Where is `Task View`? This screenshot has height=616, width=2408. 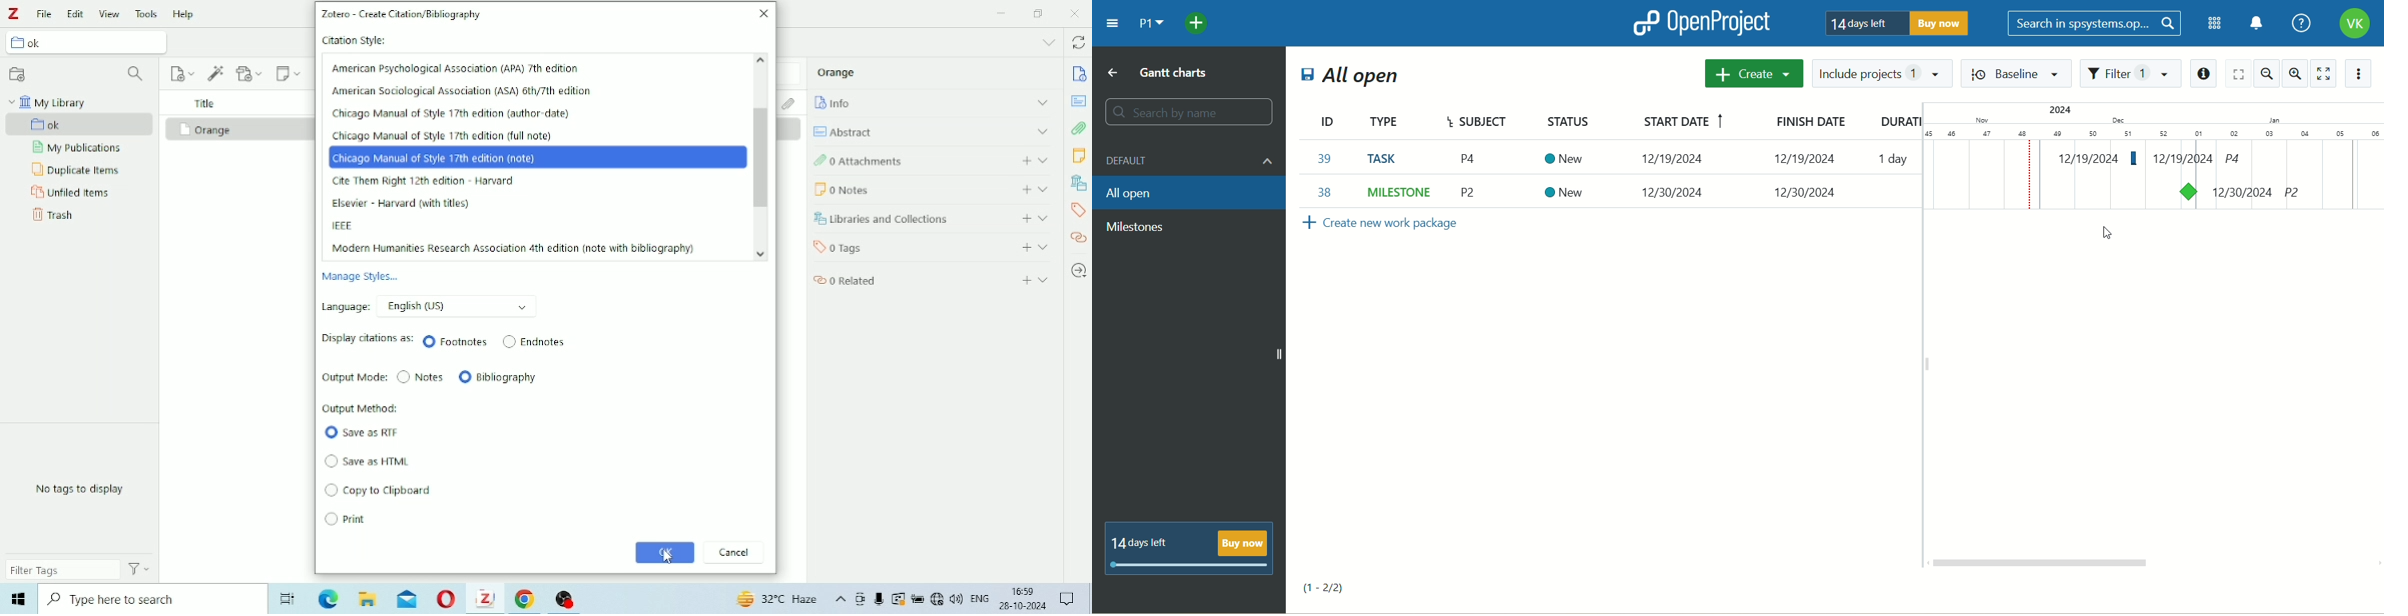 Task View is located at coordinates (287, 600).